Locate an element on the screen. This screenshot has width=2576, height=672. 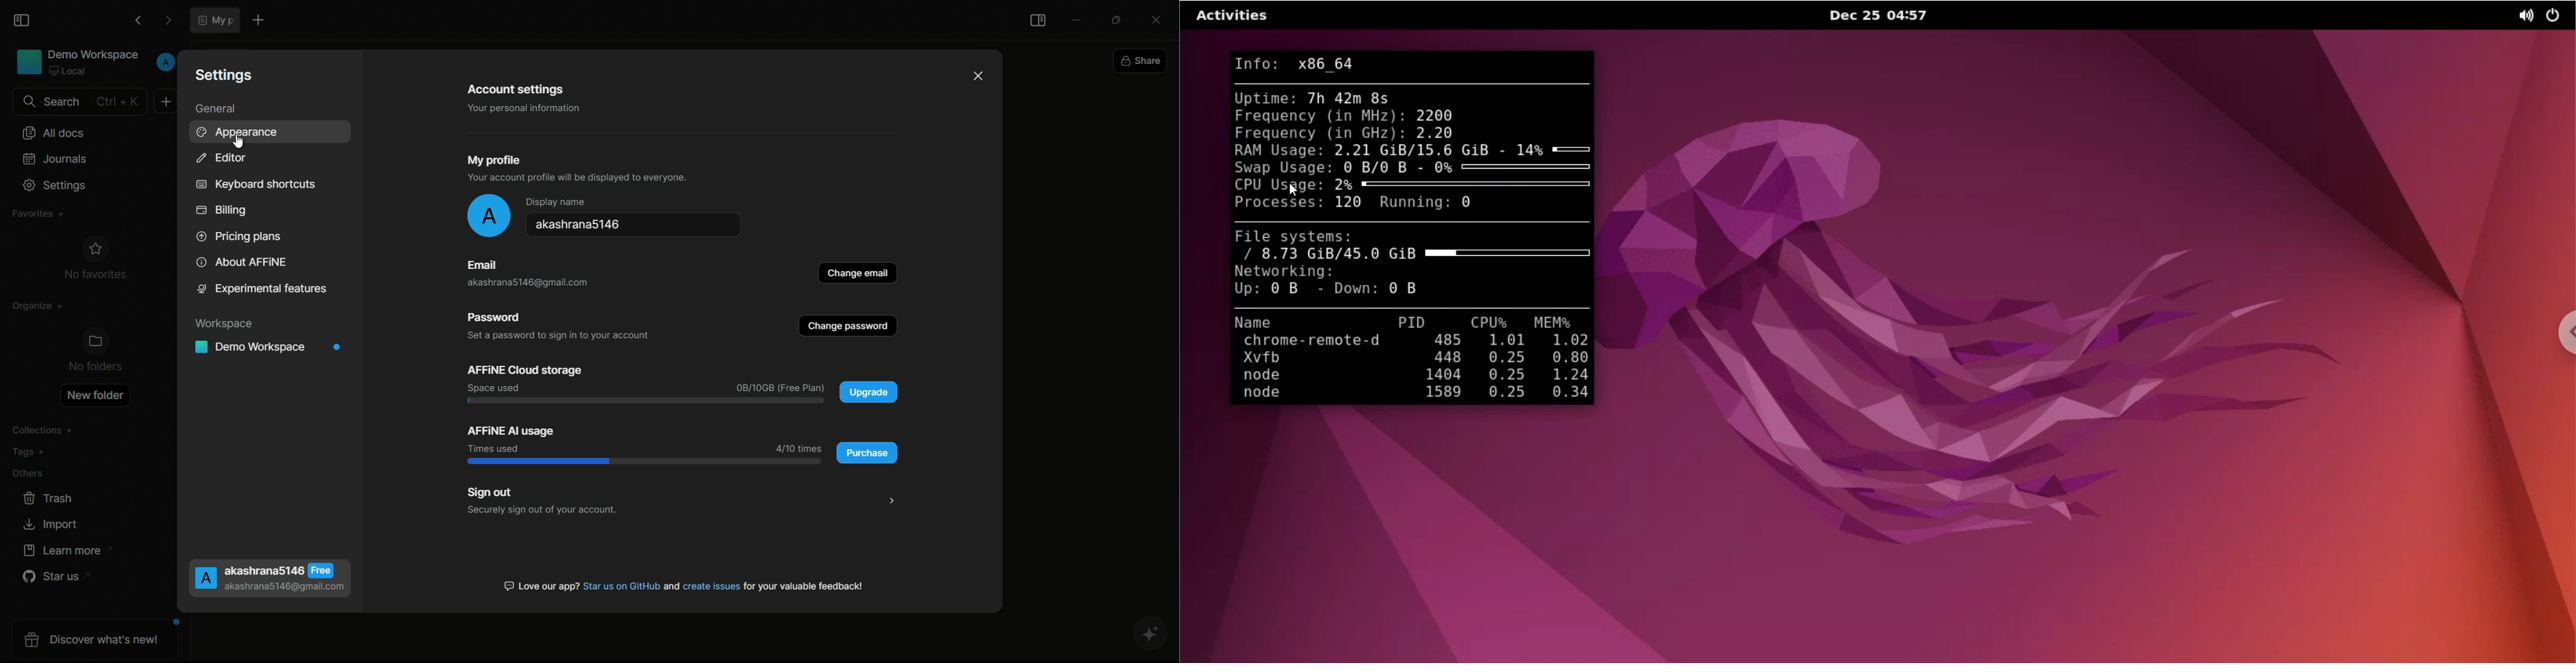
Space used is located at coordinates (496, 388).